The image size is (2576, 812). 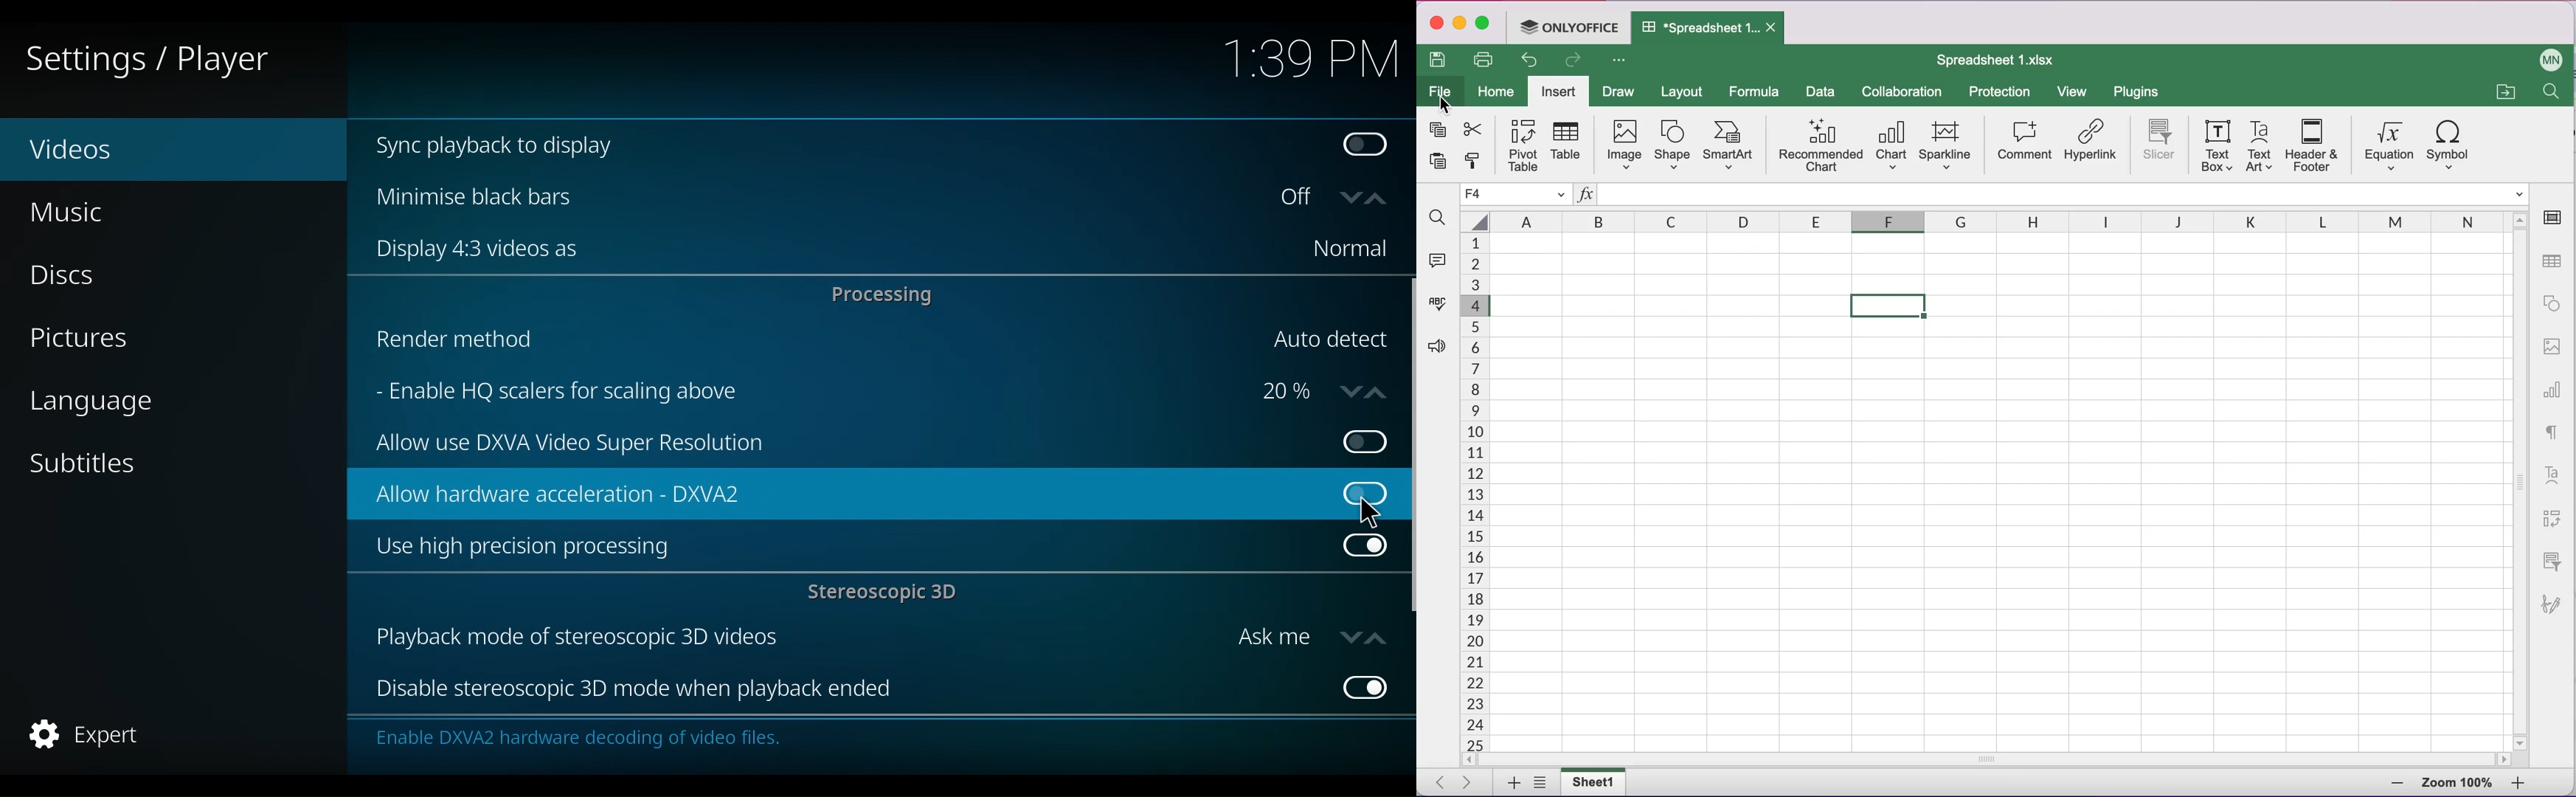 What do you see at coordinates (103, 151) in the screenshot?
I see `Videos` at bounding box center [103, 151].